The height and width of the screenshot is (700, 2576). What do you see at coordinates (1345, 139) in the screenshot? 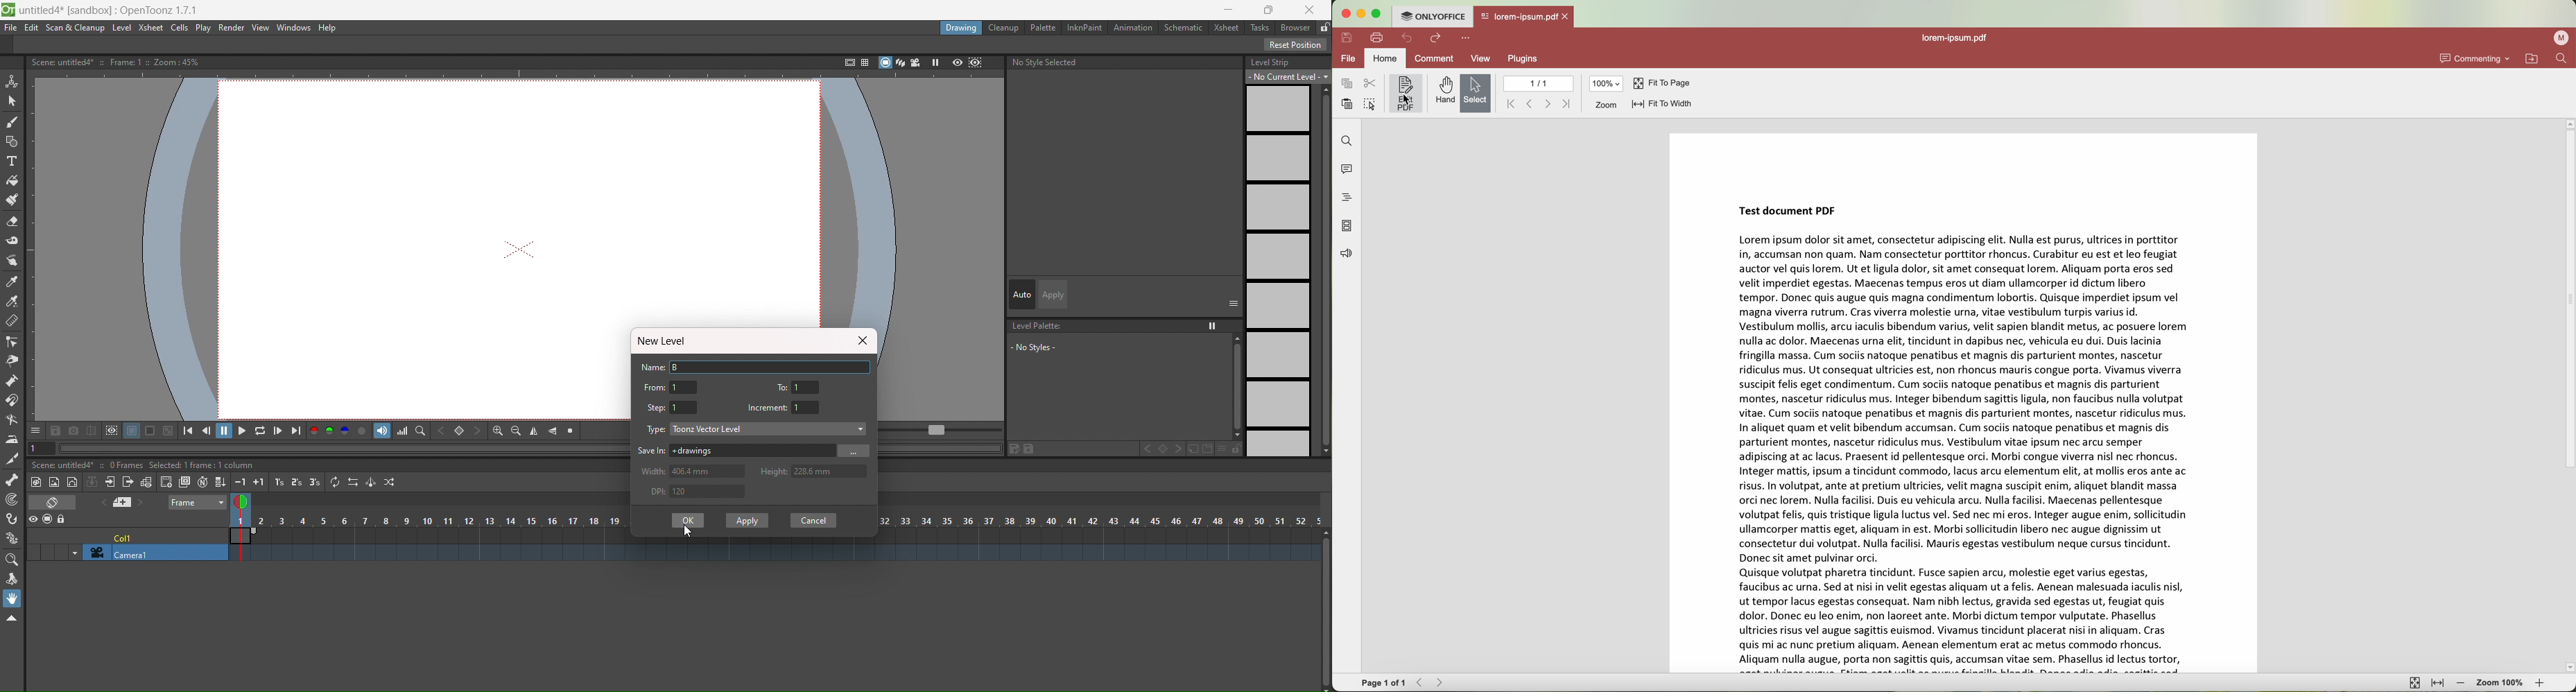
I see `find` at bounding box center [1345, 139].